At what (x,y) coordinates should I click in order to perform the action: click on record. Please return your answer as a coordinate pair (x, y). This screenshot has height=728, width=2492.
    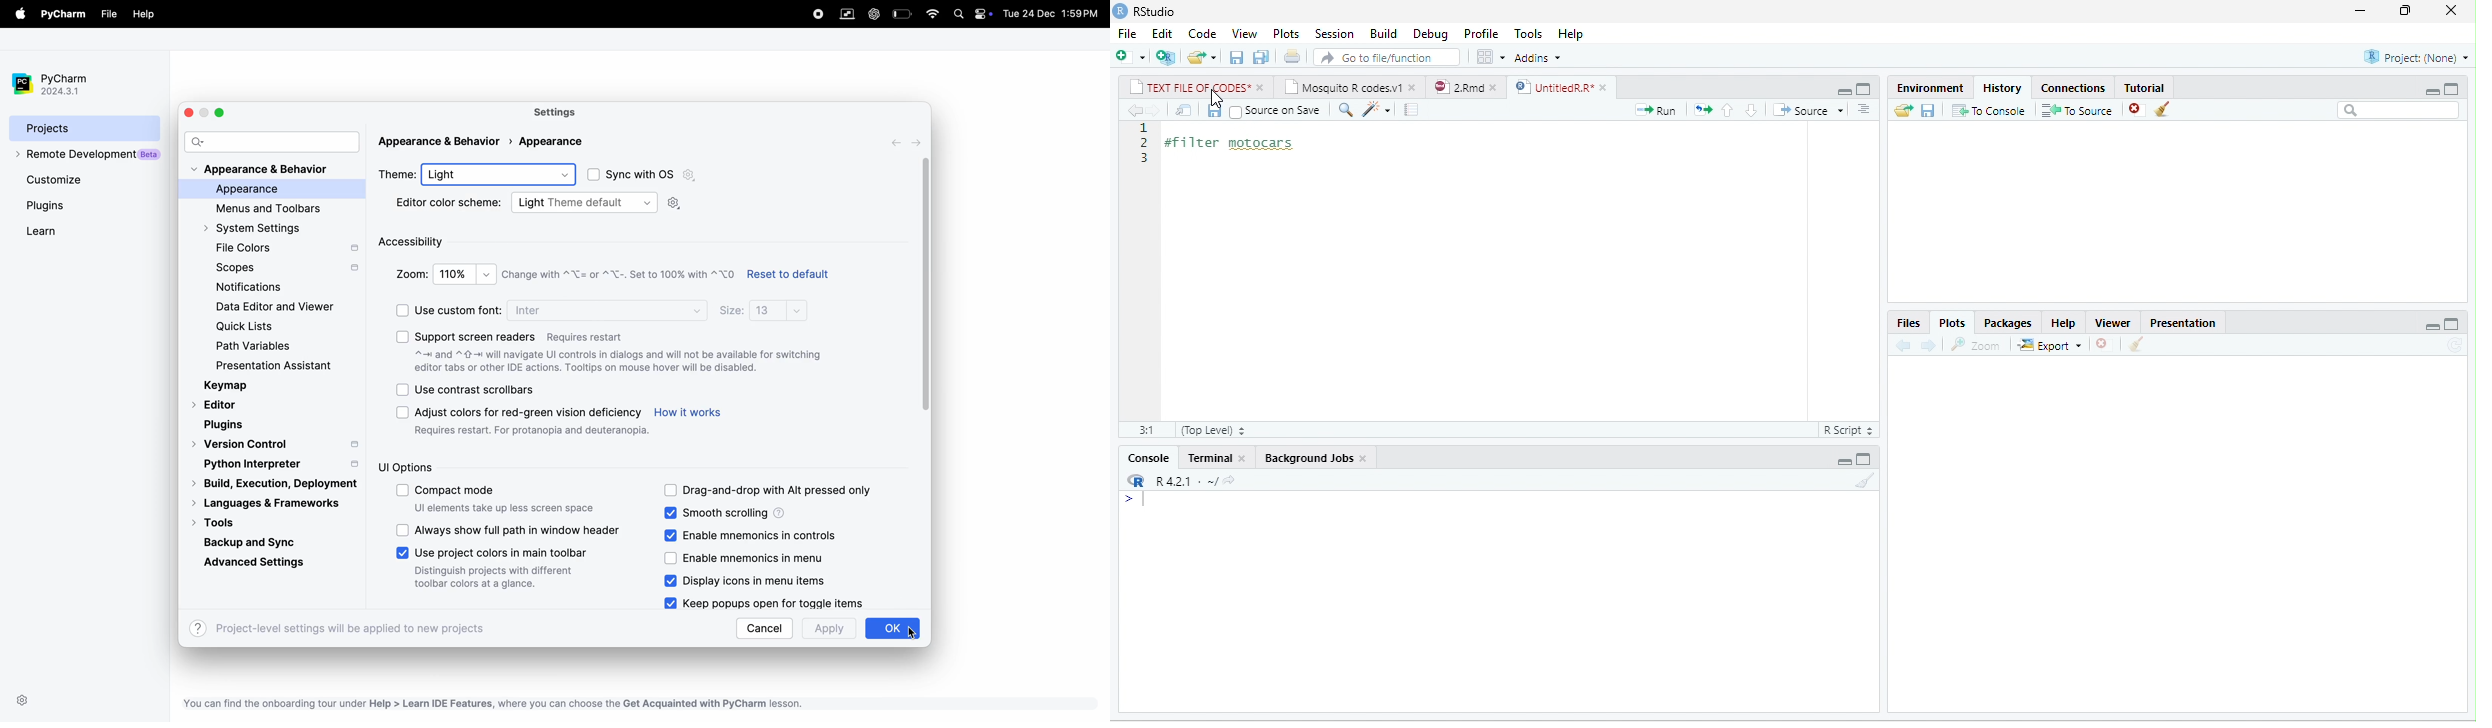
    Looking at the image, I should click on (816, 14).